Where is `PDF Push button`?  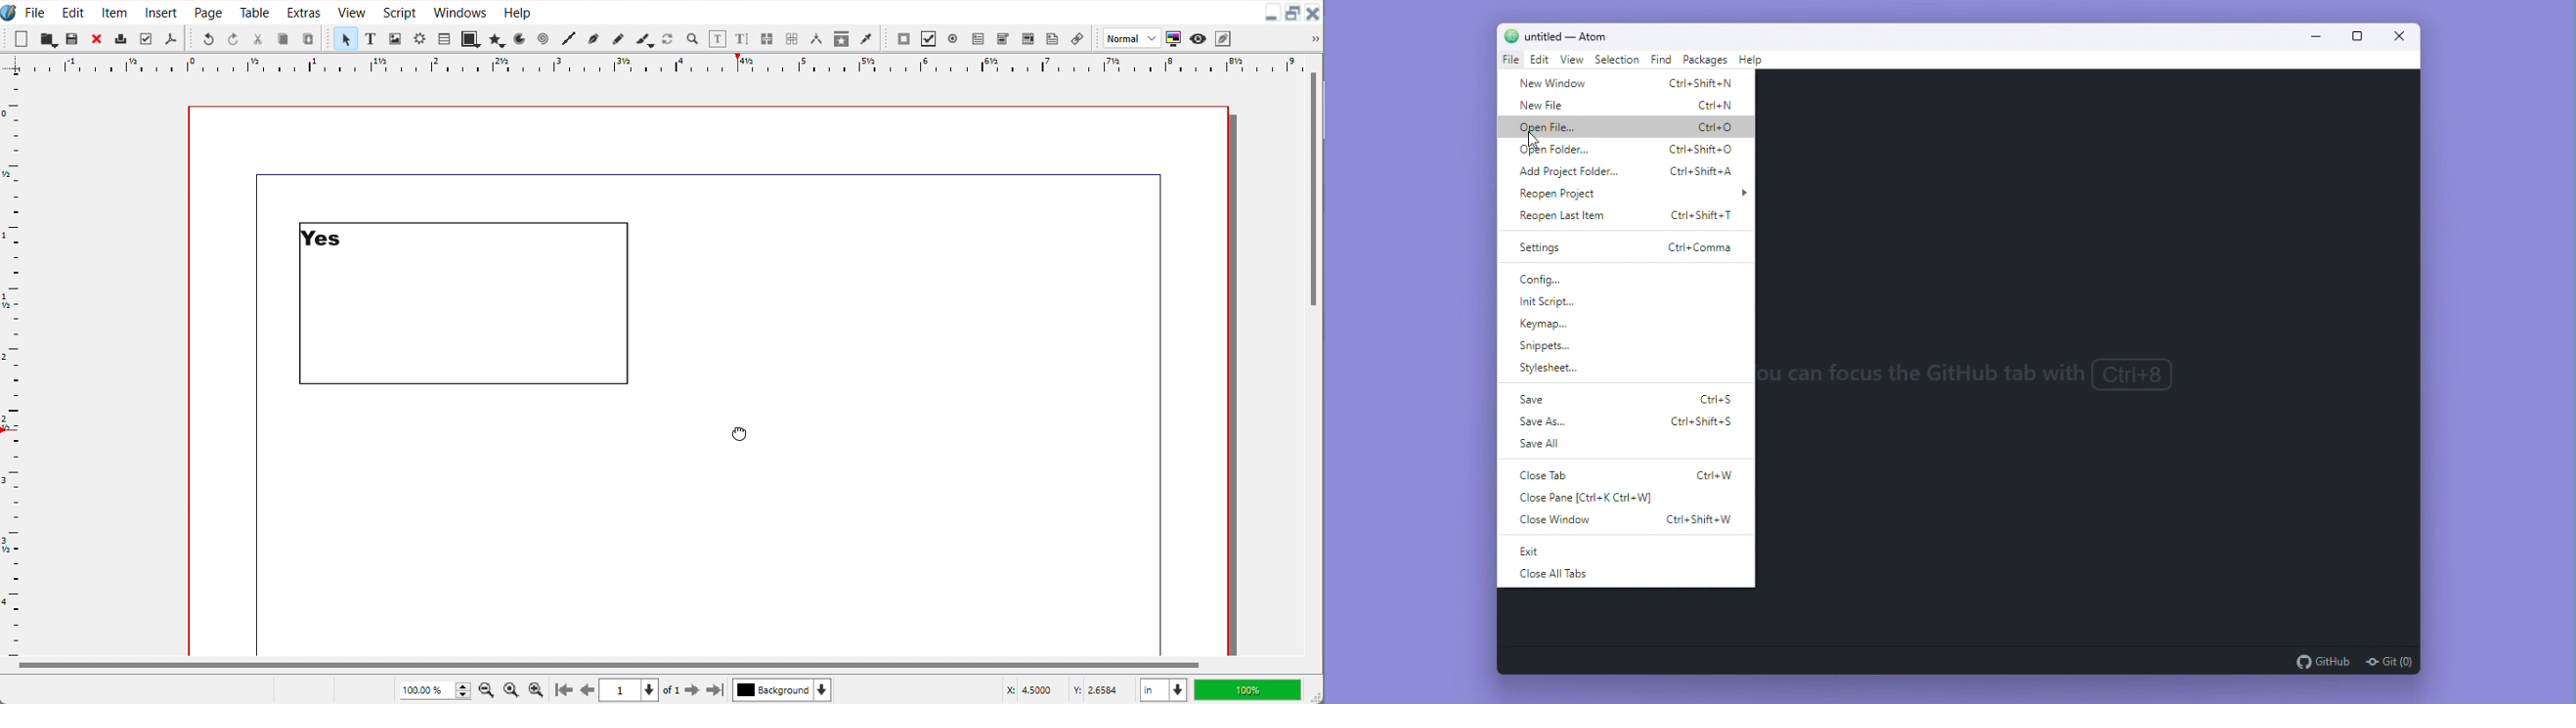
PDF Push button is located at coordinates (904, 38).